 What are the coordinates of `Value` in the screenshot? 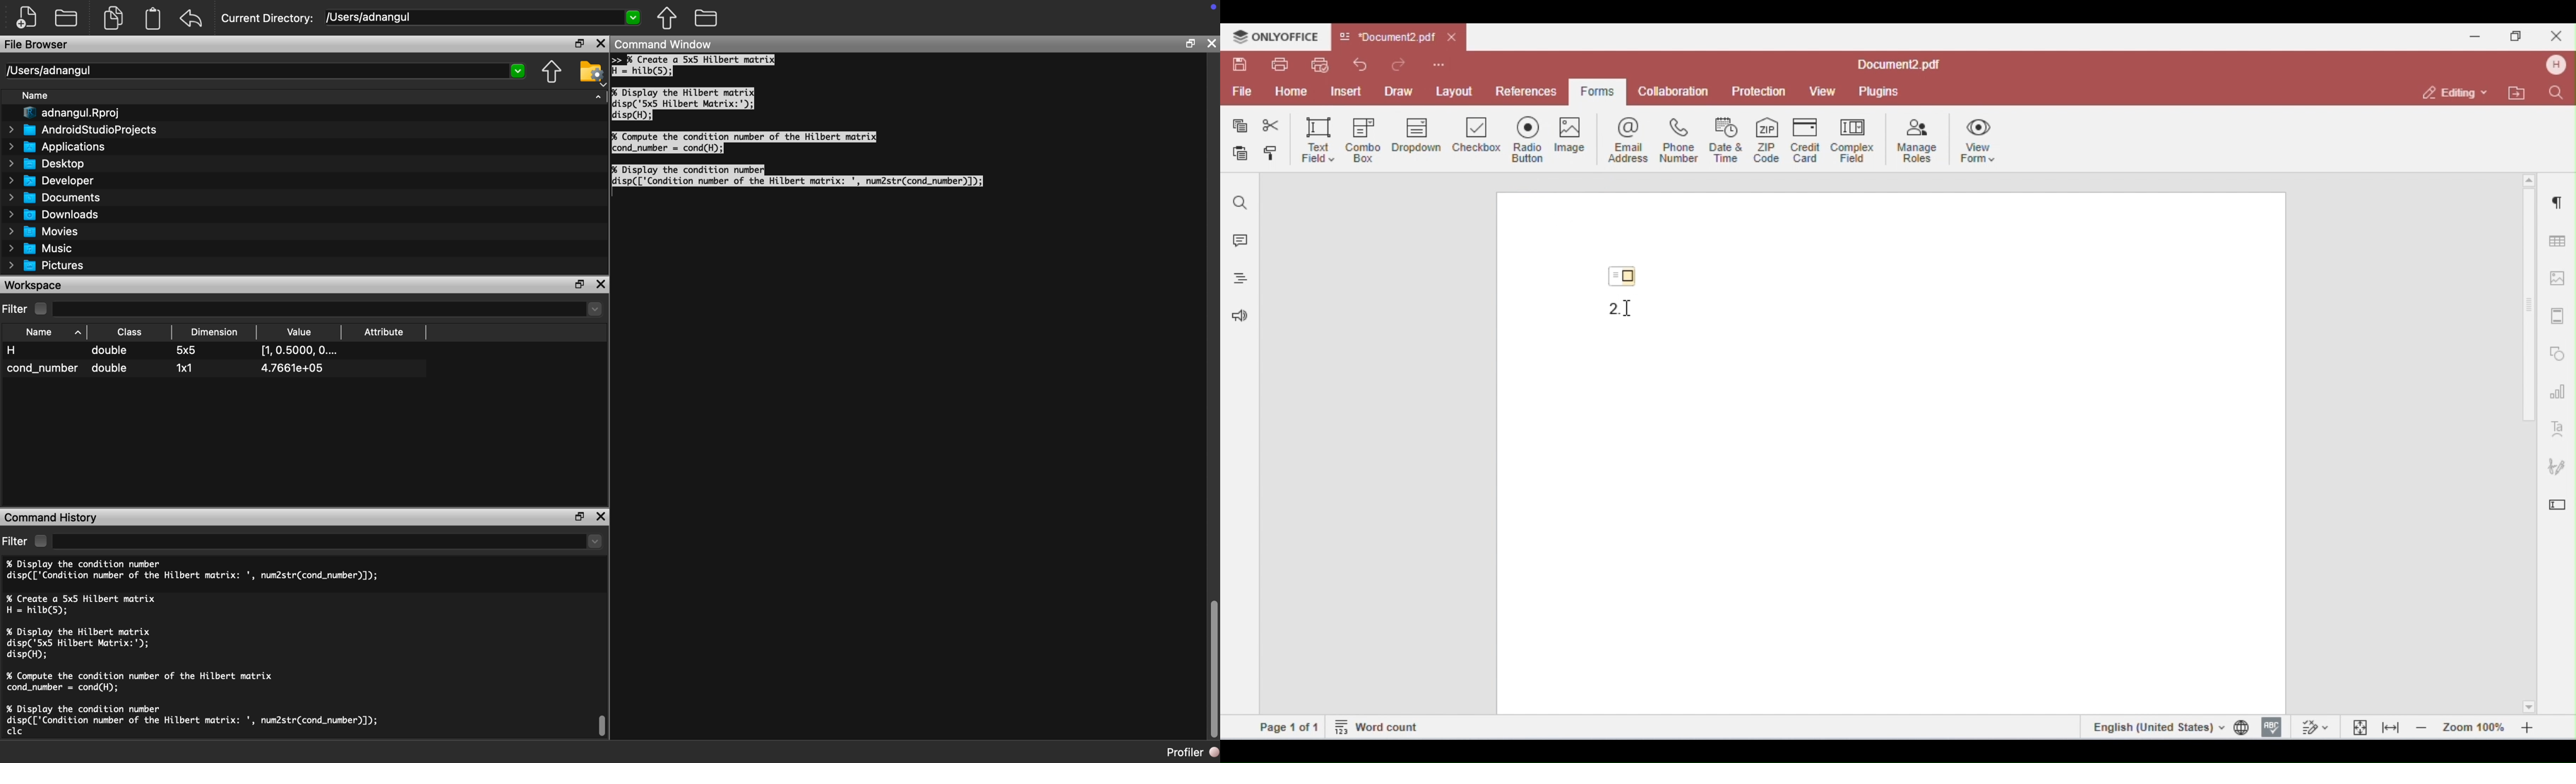 It's located at (298, 331).